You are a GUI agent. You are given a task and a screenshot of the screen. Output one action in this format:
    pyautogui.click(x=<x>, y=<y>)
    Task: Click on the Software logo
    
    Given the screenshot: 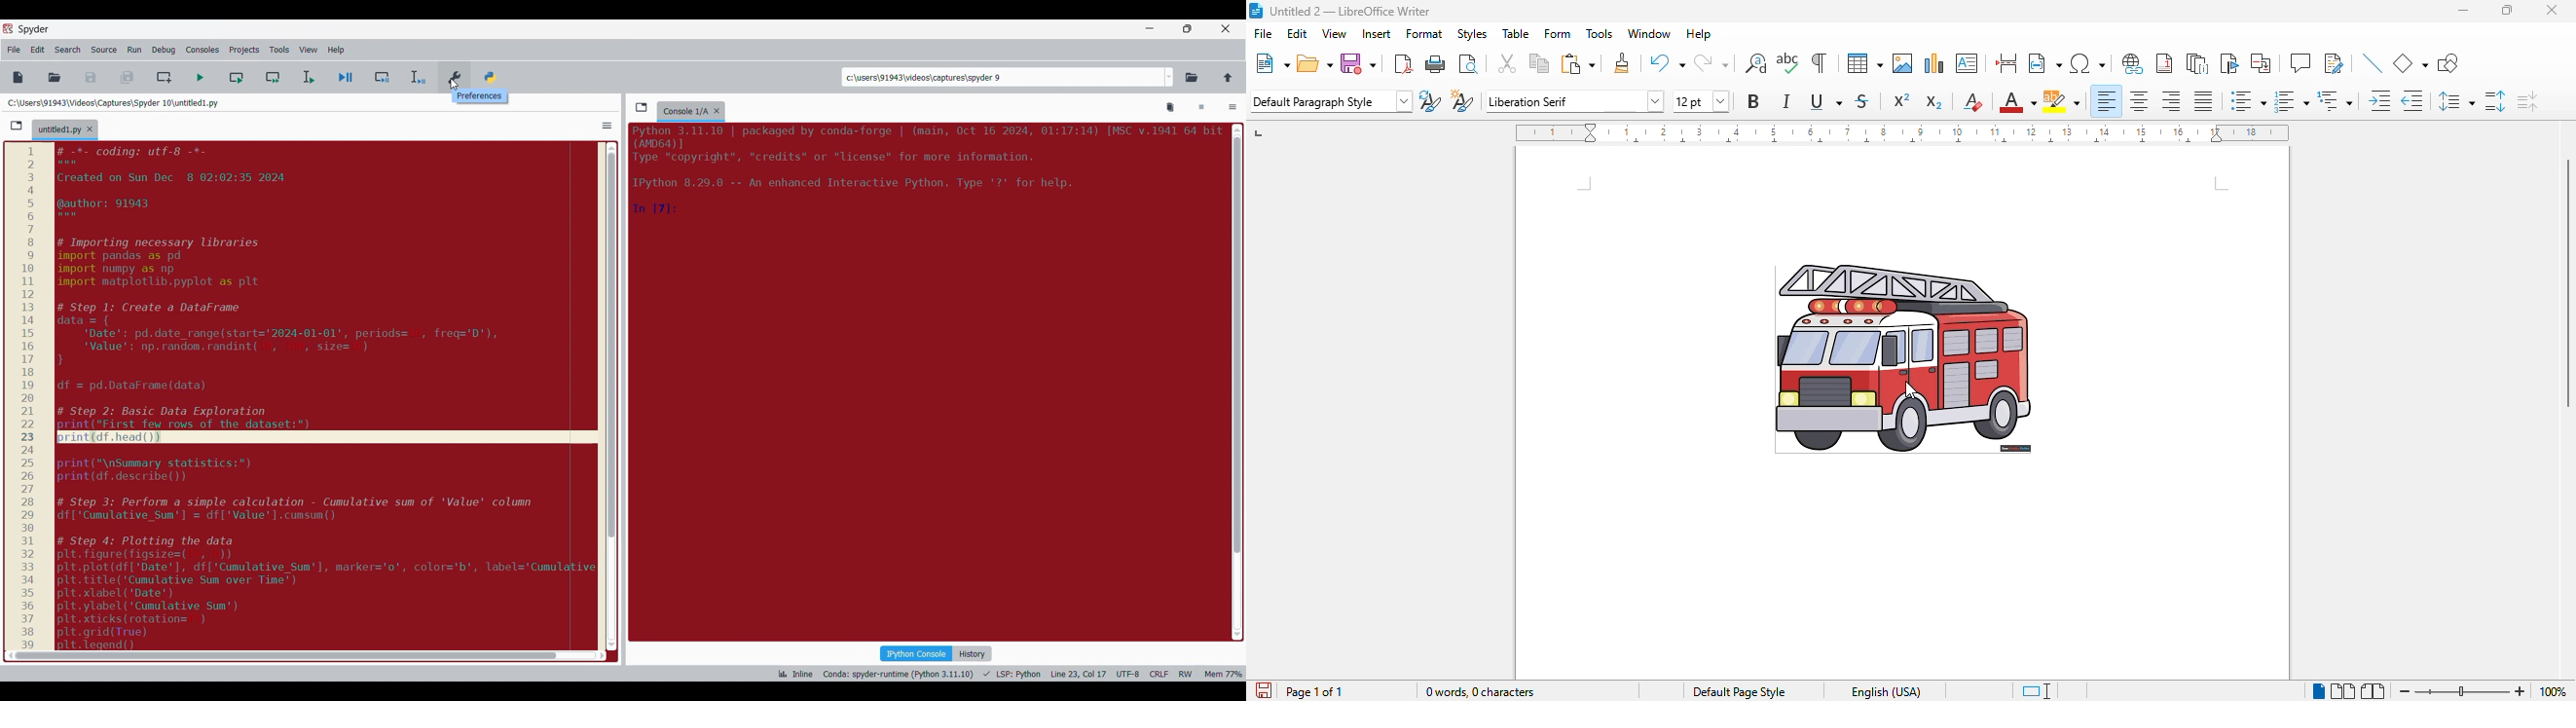 What is the action you would take?
    pyautogui.click(x=8, y=28)
    